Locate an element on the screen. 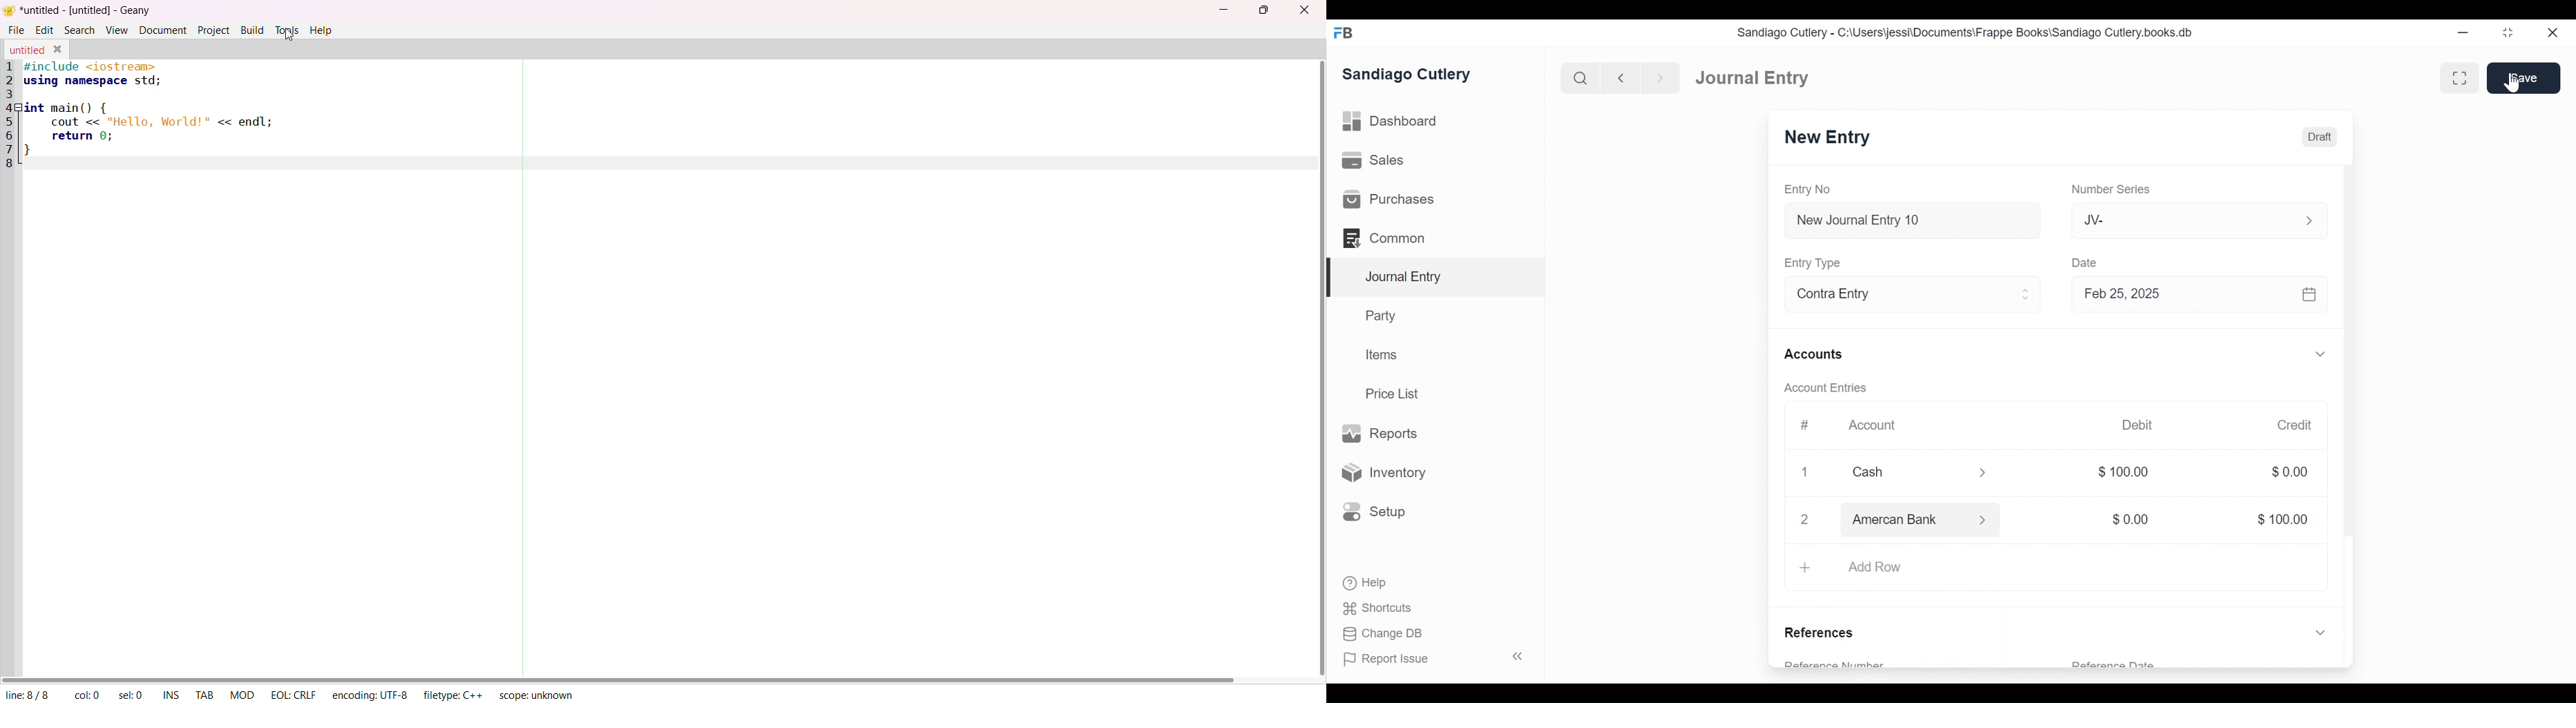 This screenshot has height=728, width=2576. $0.00 is located at coordinates (2128, 519).